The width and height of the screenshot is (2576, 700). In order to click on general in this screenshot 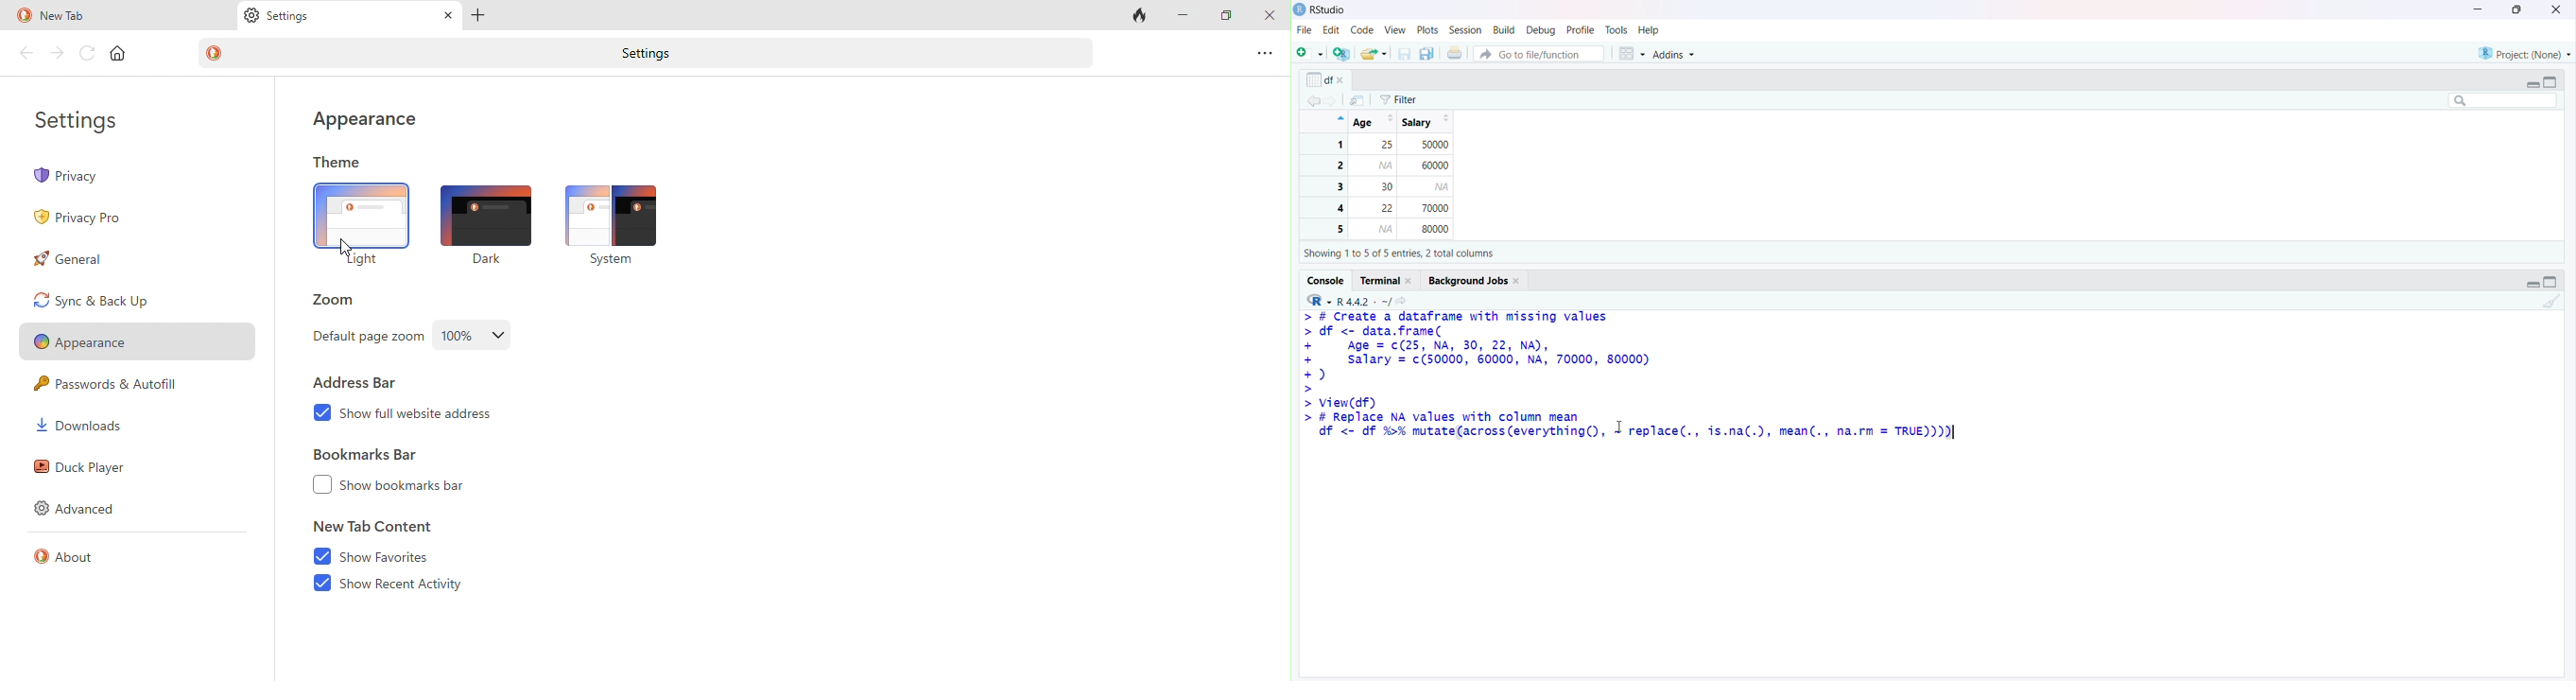, I will do `click(80, 262)`.